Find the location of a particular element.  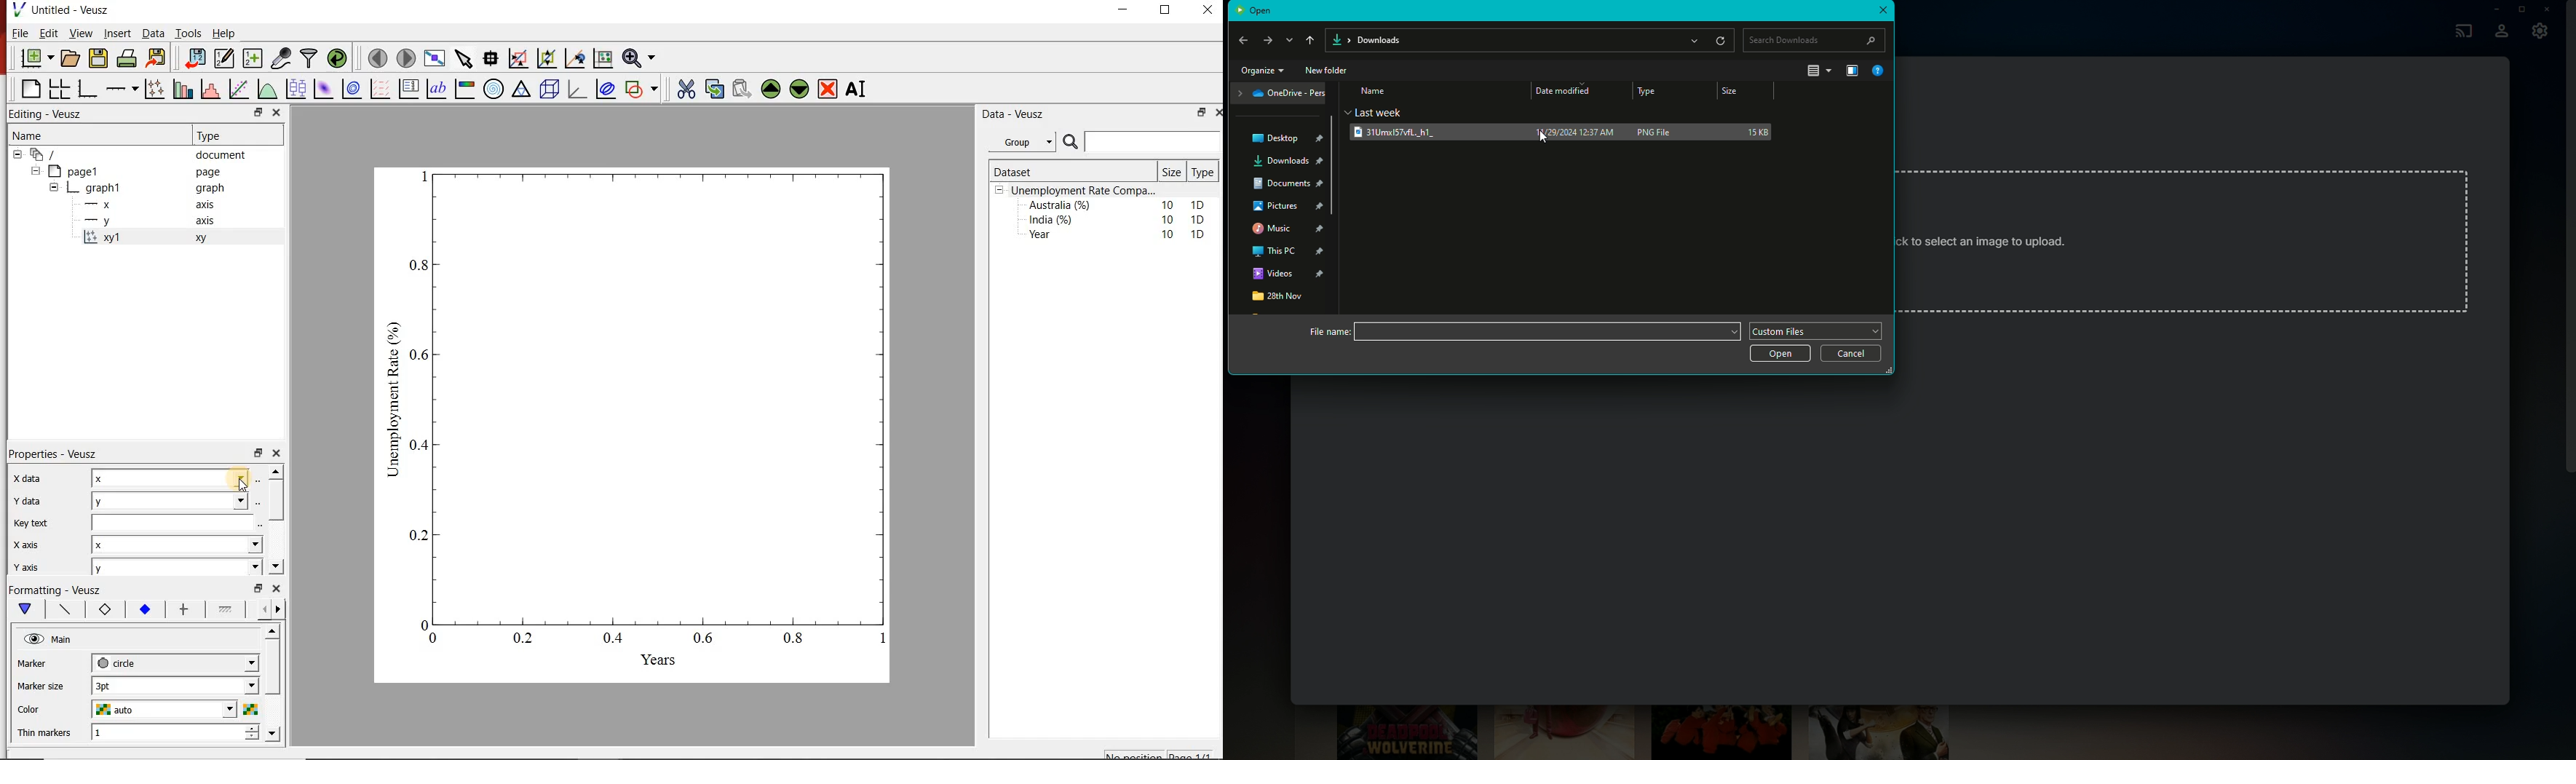

 is located at coordinates (1386, 111).